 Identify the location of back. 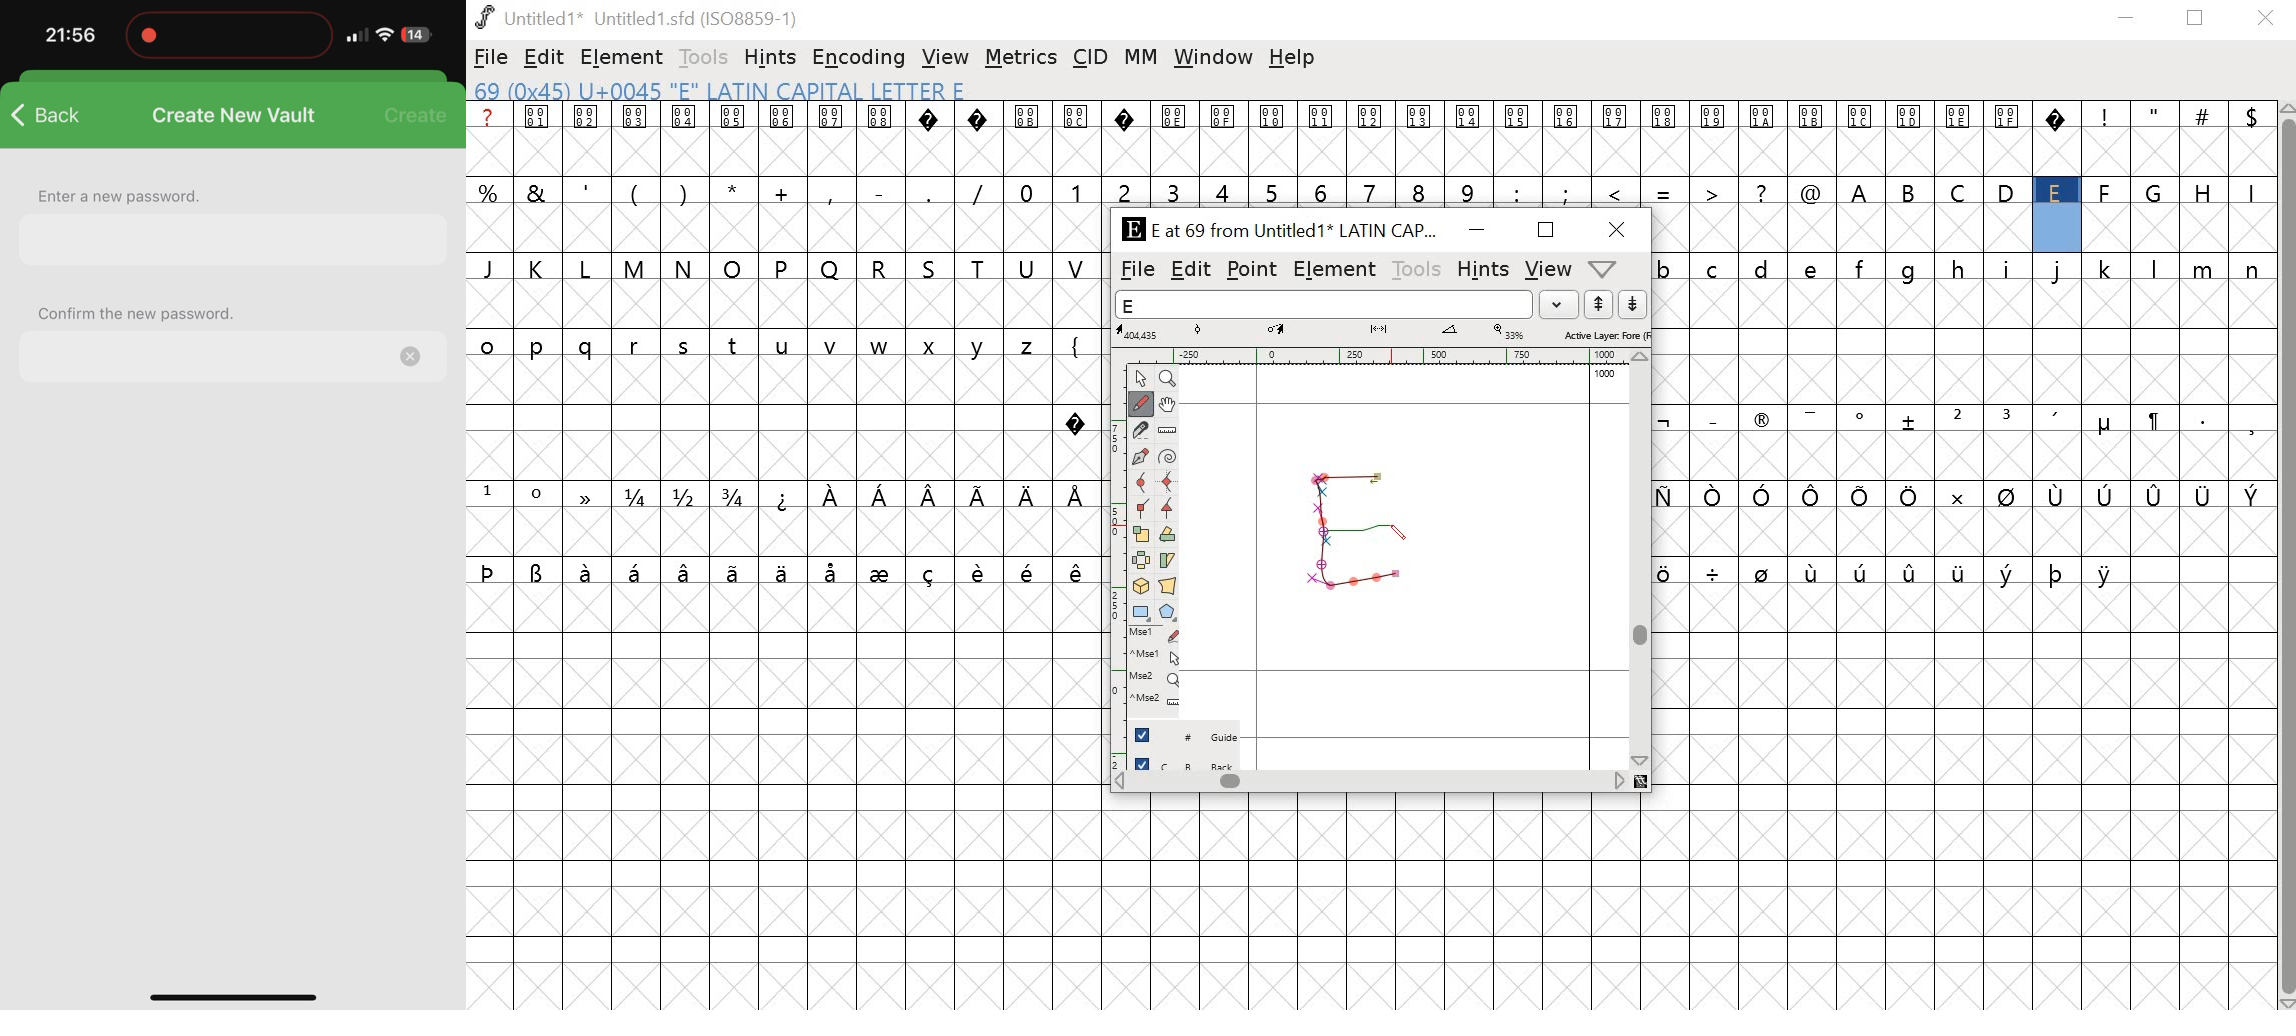
(45, 116).